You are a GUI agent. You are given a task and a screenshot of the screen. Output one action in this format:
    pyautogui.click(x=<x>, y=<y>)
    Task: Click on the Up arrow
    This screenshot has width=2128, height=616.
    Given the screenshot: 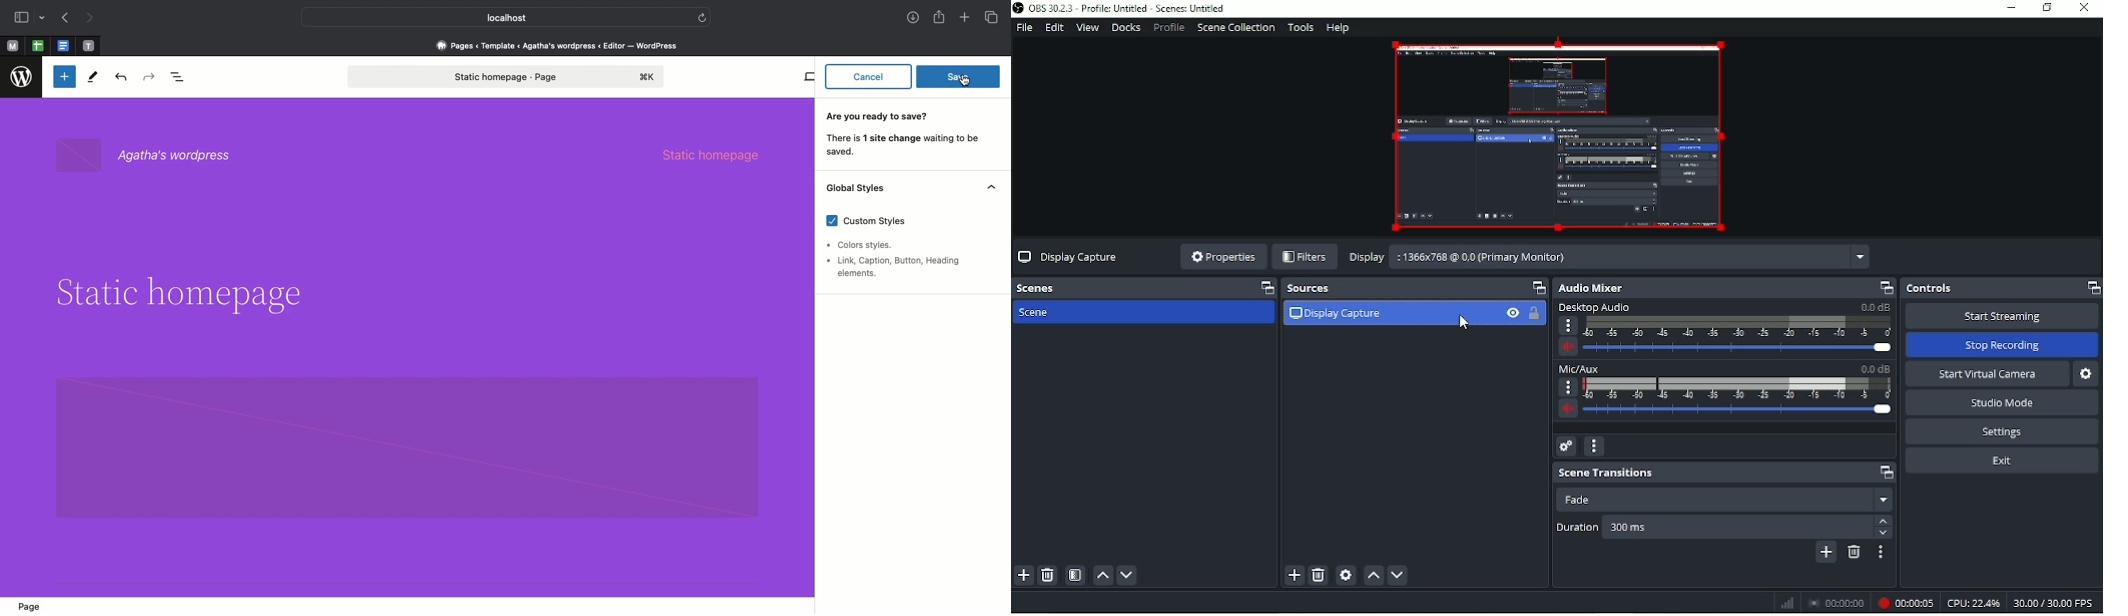 What is the action you would take?
    pyautogui.click(x=1882, y=520)
    